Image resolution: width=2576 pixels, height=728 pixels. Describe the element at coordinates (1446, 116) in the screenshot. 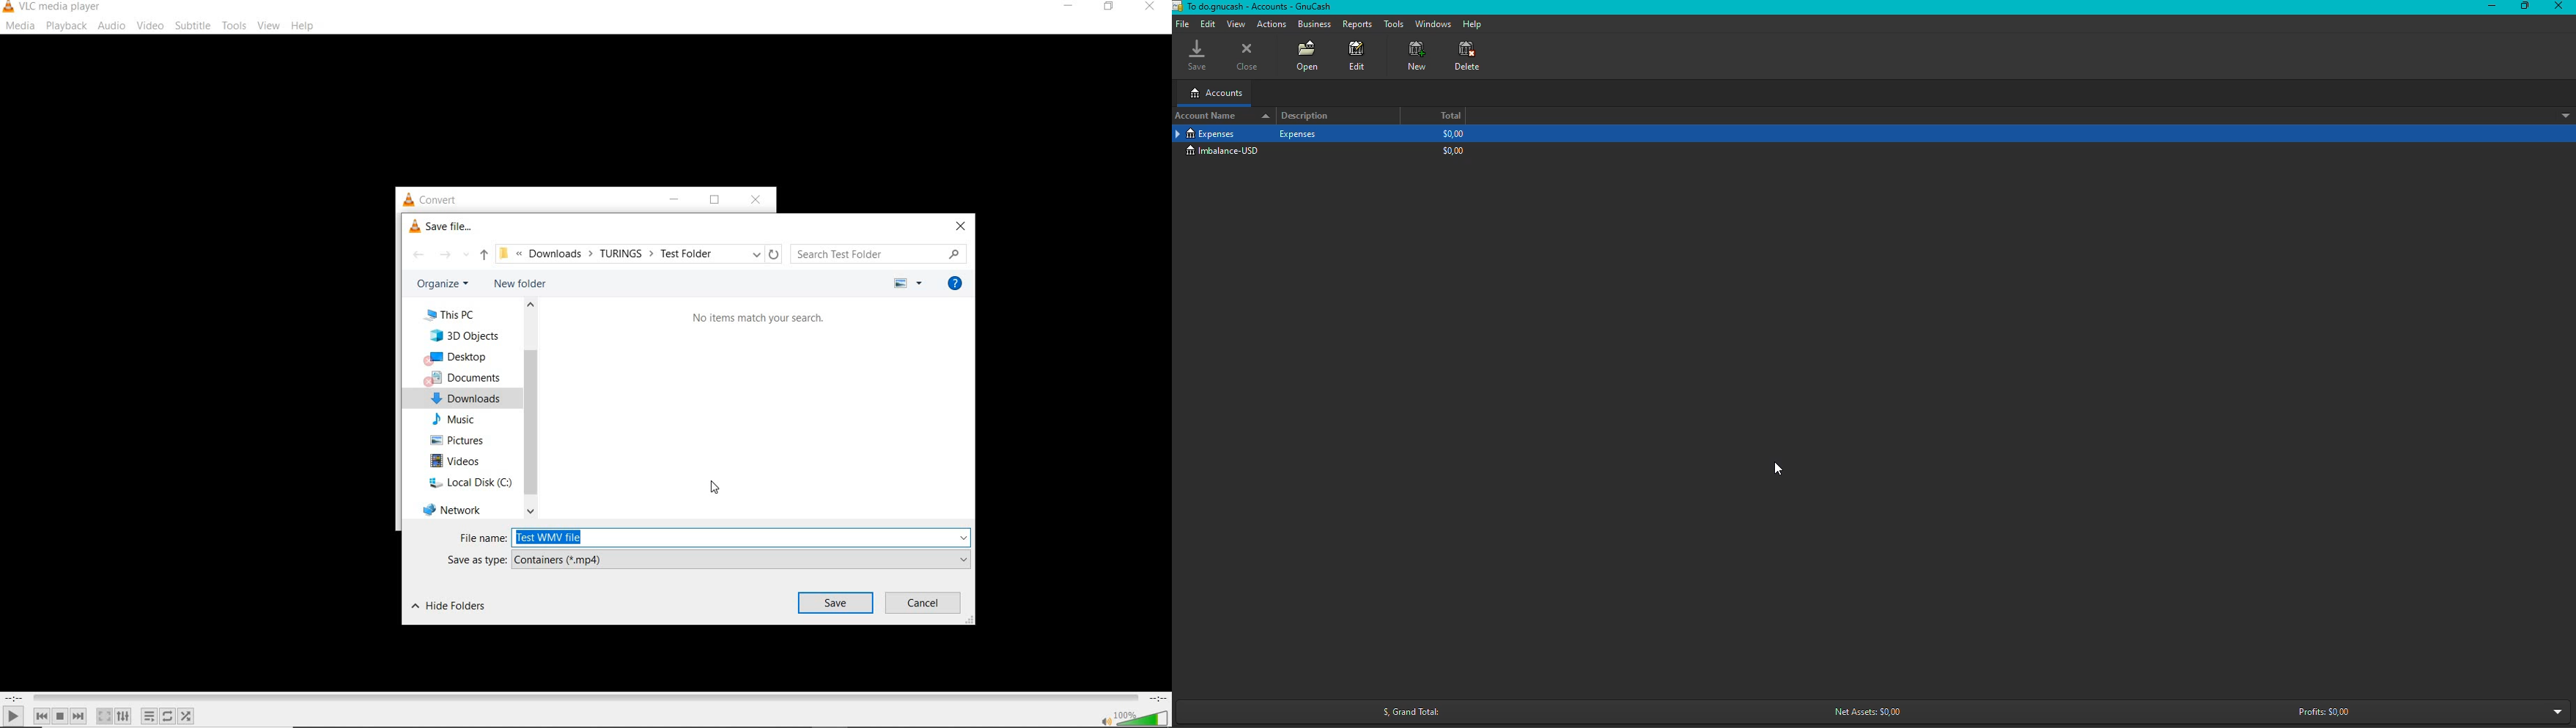

I see `Total` at that location.